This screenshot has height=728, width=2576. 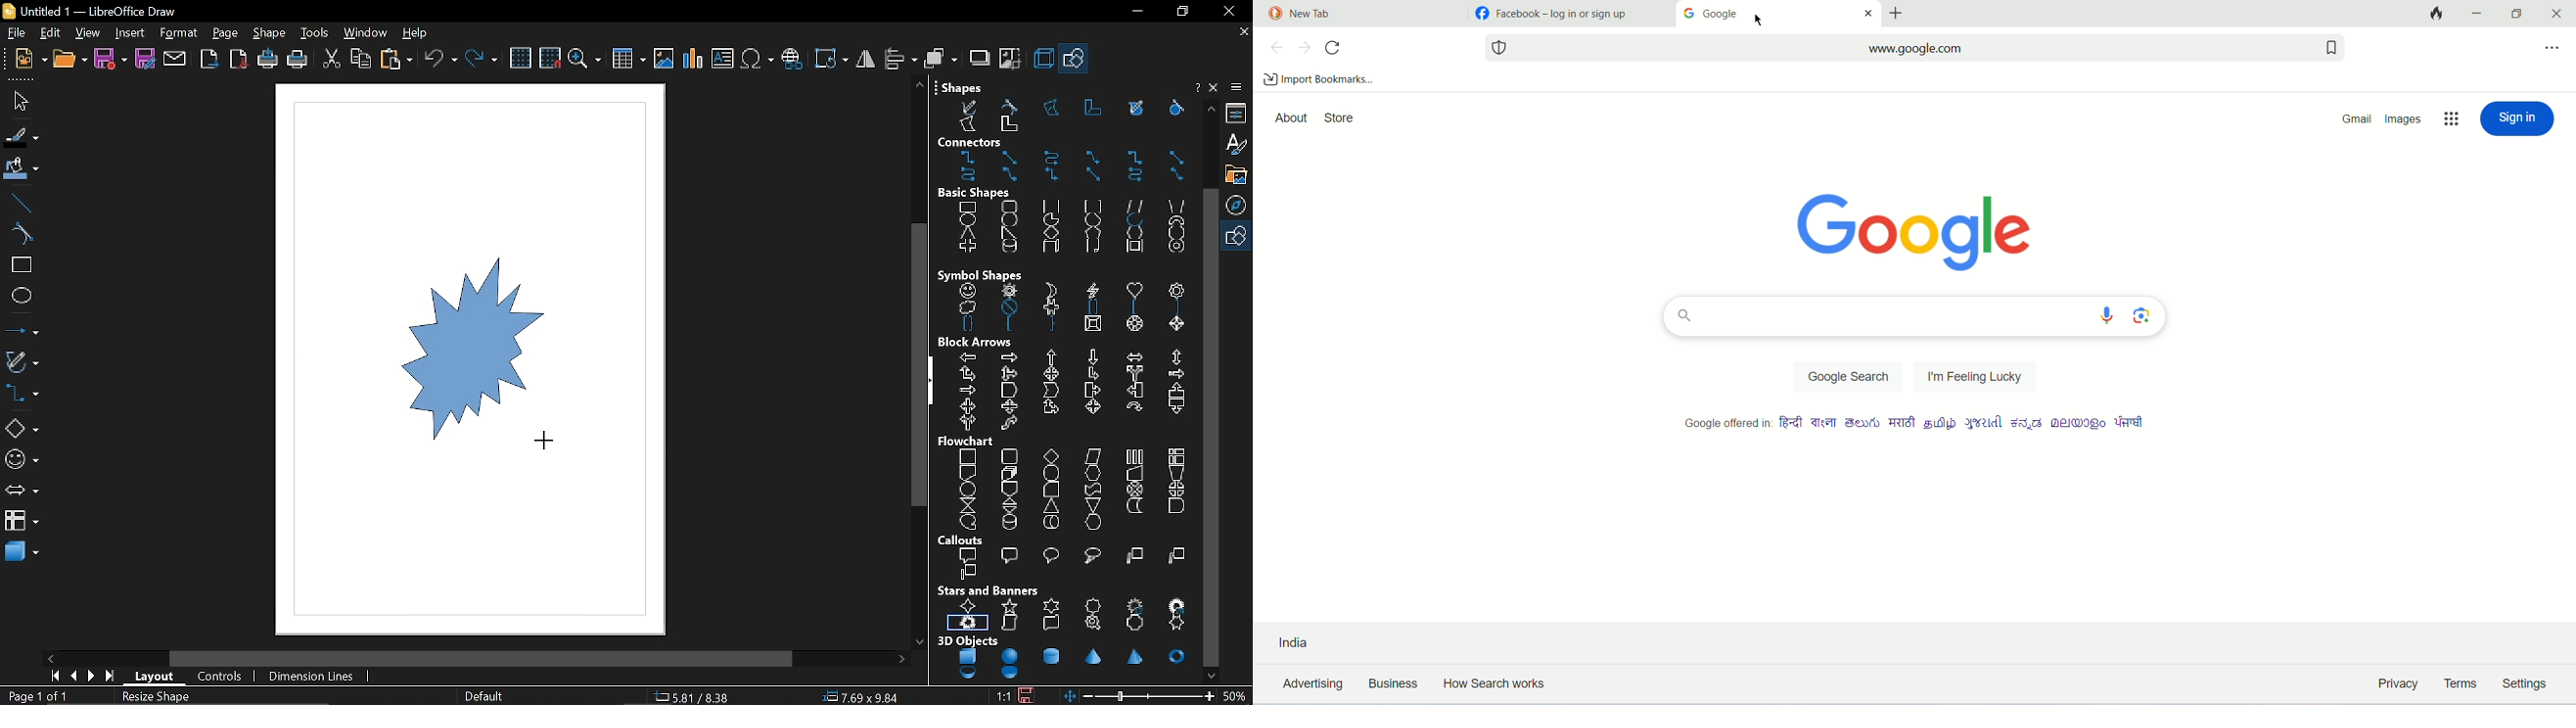 I want to click on more options, so click(x=2454, y=120).